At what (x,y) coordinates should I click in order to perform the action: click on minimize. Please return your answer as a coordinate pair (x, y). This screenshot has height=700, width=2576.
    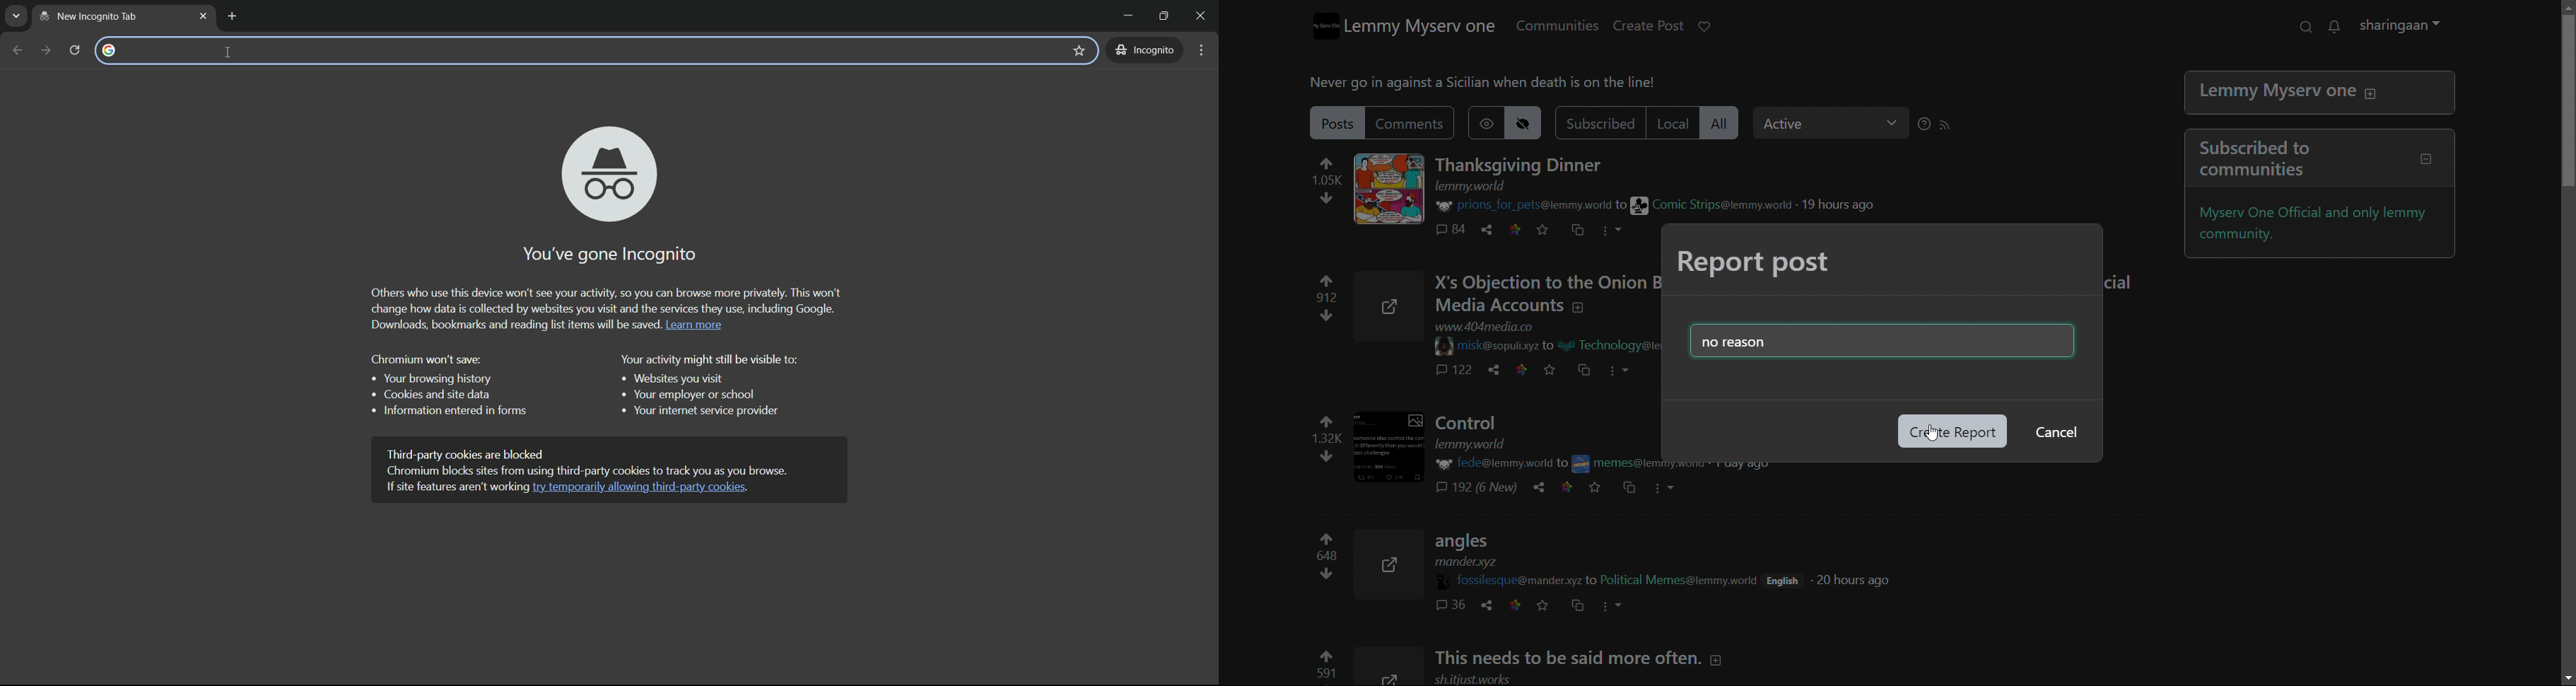
    Looking at the image, I should click on (1123, 17).